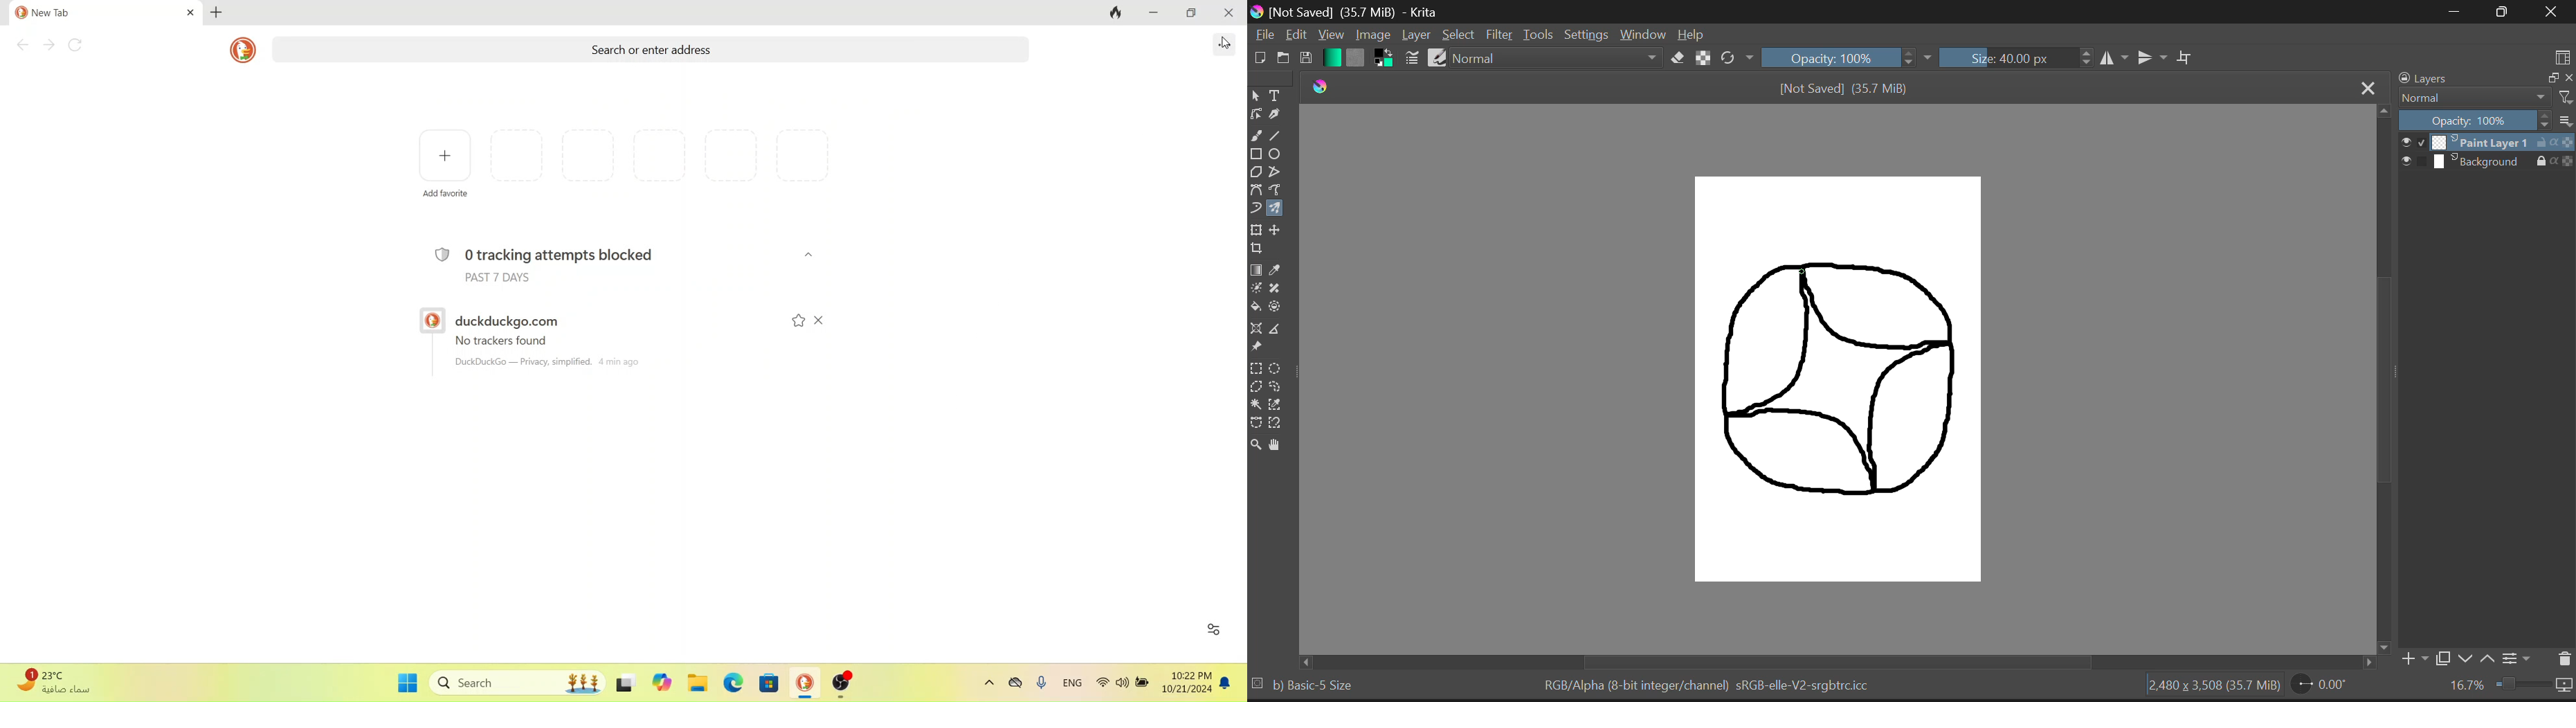 This screenshot has height=728, width=2576. What do you see at coordinates (2017, 57) in the screenshot?
I see `Size: 40.00 px` at bounding box center [2017, 57].